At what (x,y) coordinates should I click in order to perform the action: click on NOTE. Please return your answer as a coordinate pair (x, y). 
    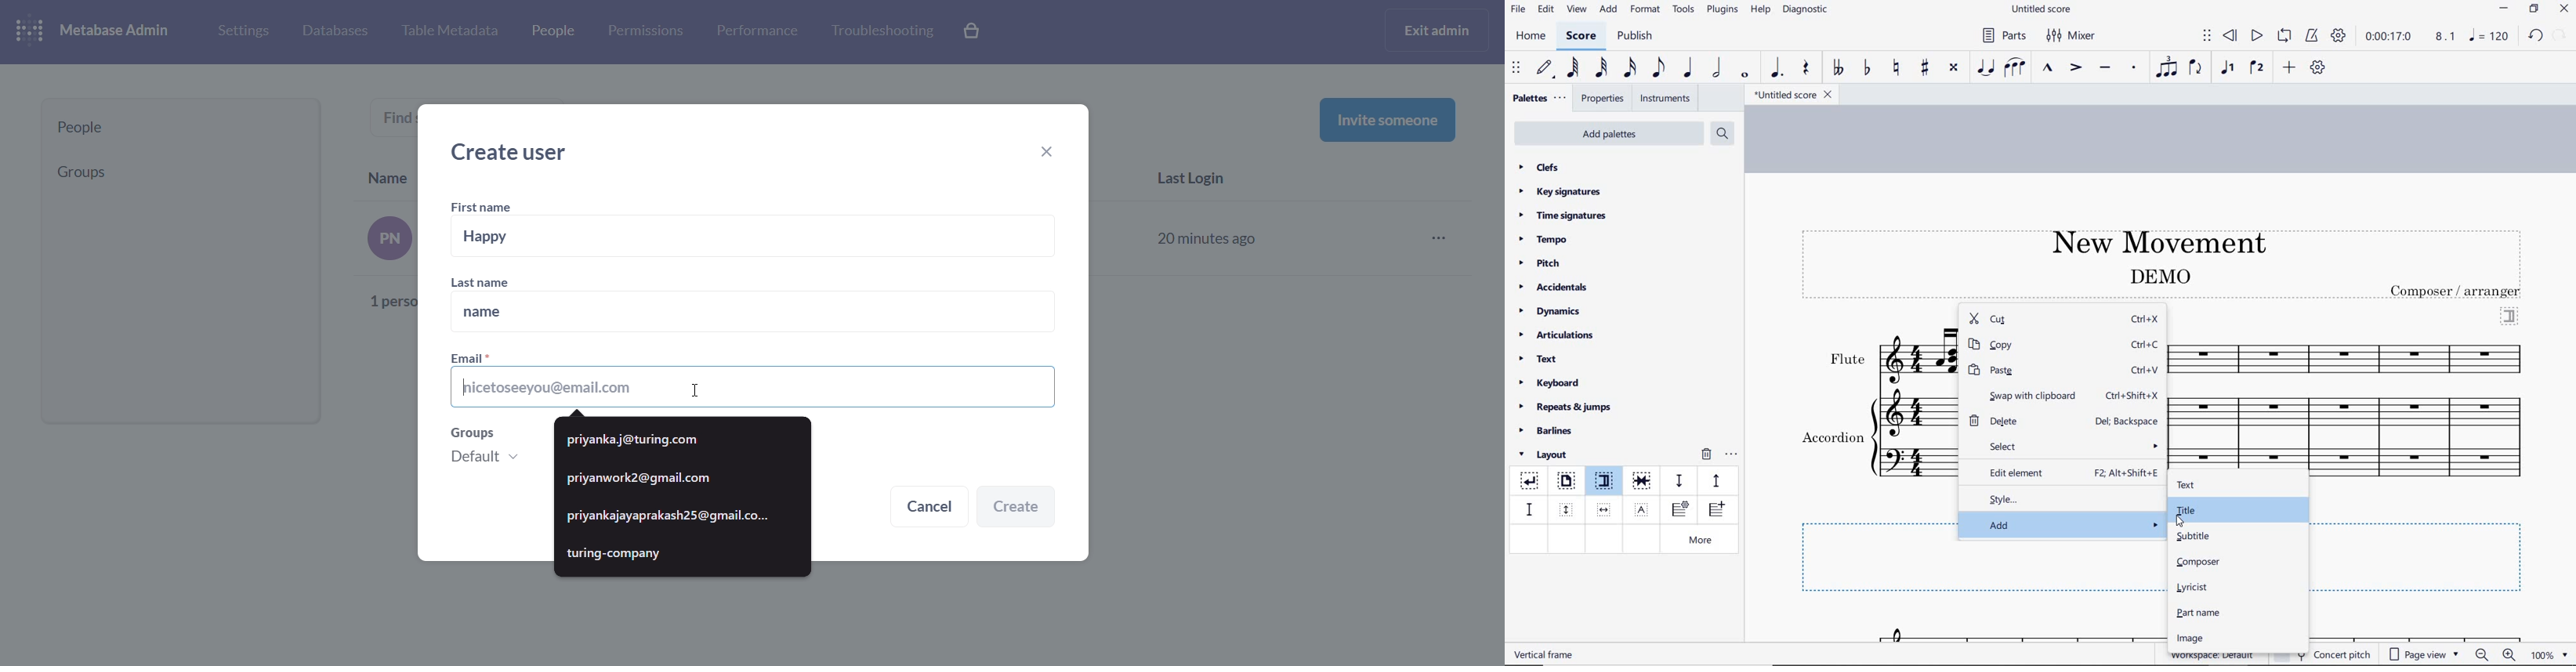
    Looking at the image, I should click on (2491, 36).